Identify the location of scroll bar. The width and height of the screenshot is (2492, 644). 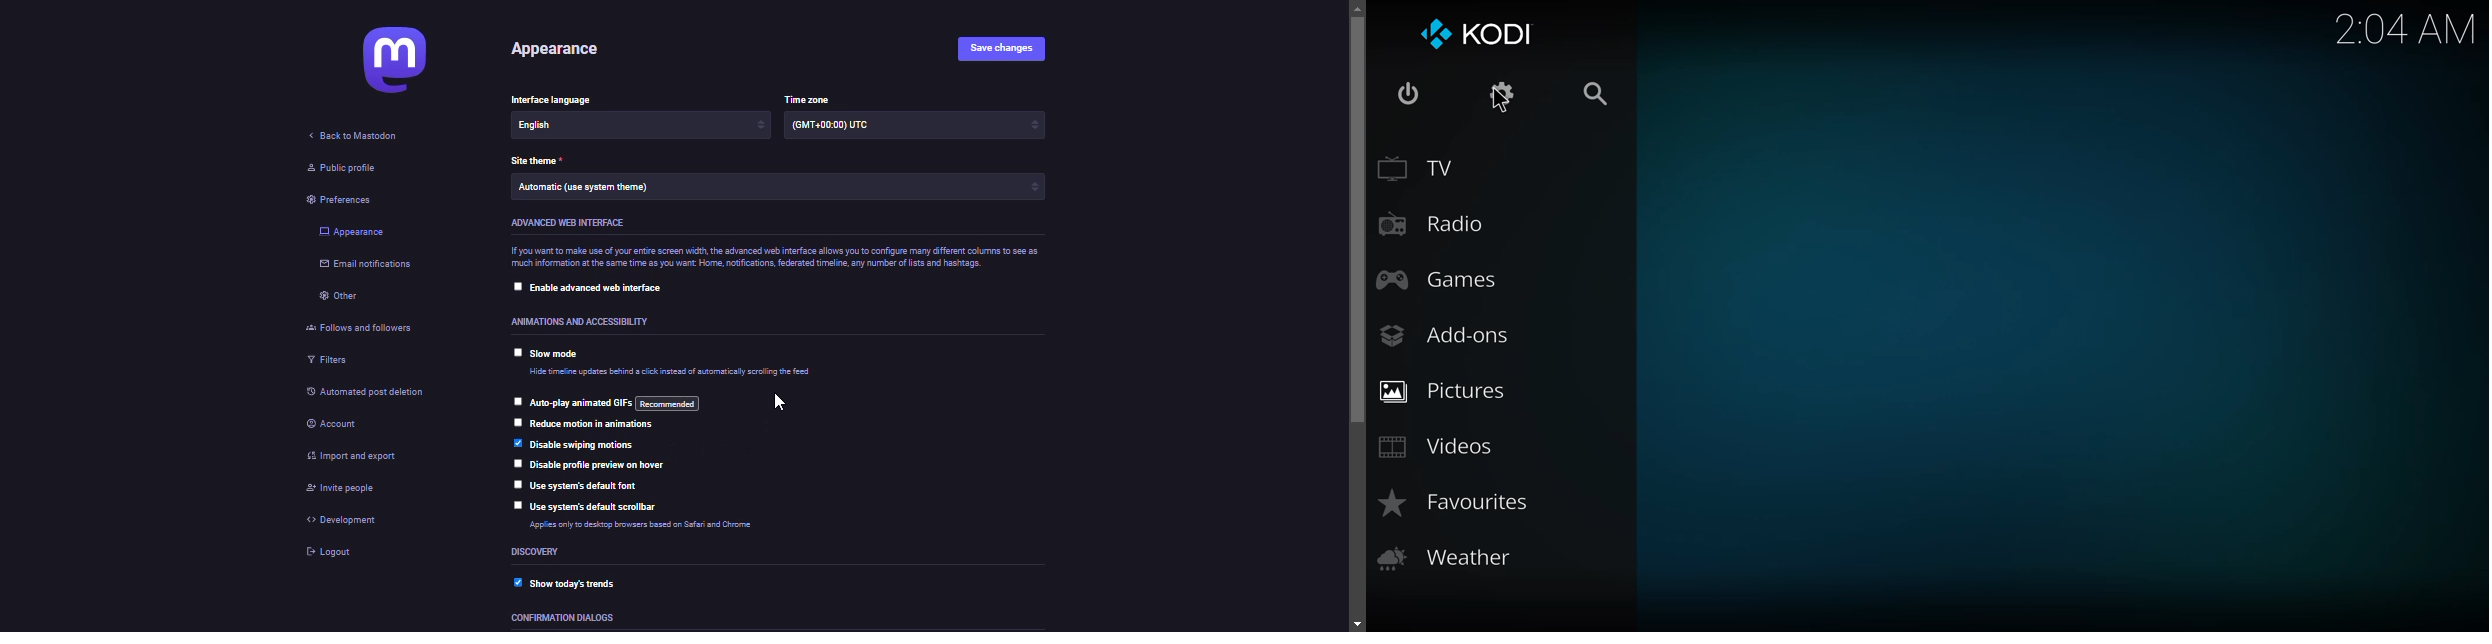
(1358, 317).